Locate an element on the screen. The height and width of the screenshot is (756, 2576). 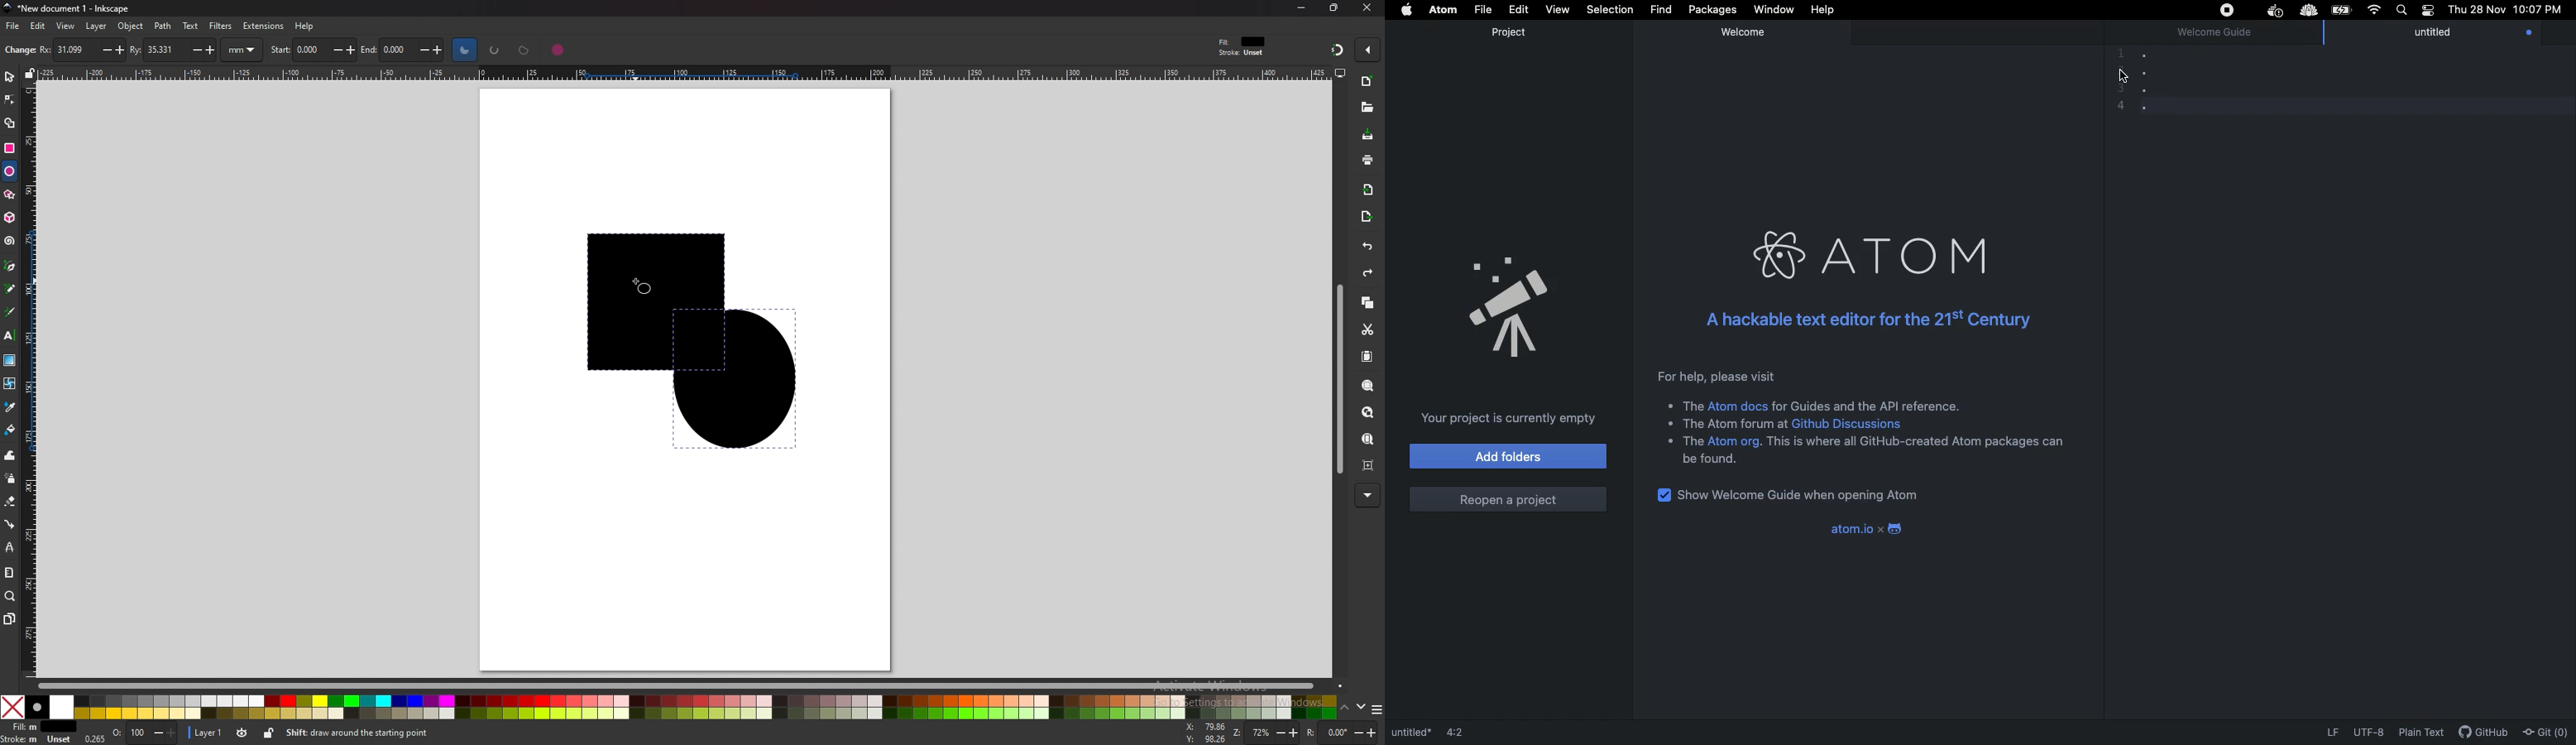
select is located at coordinates (9, 75).